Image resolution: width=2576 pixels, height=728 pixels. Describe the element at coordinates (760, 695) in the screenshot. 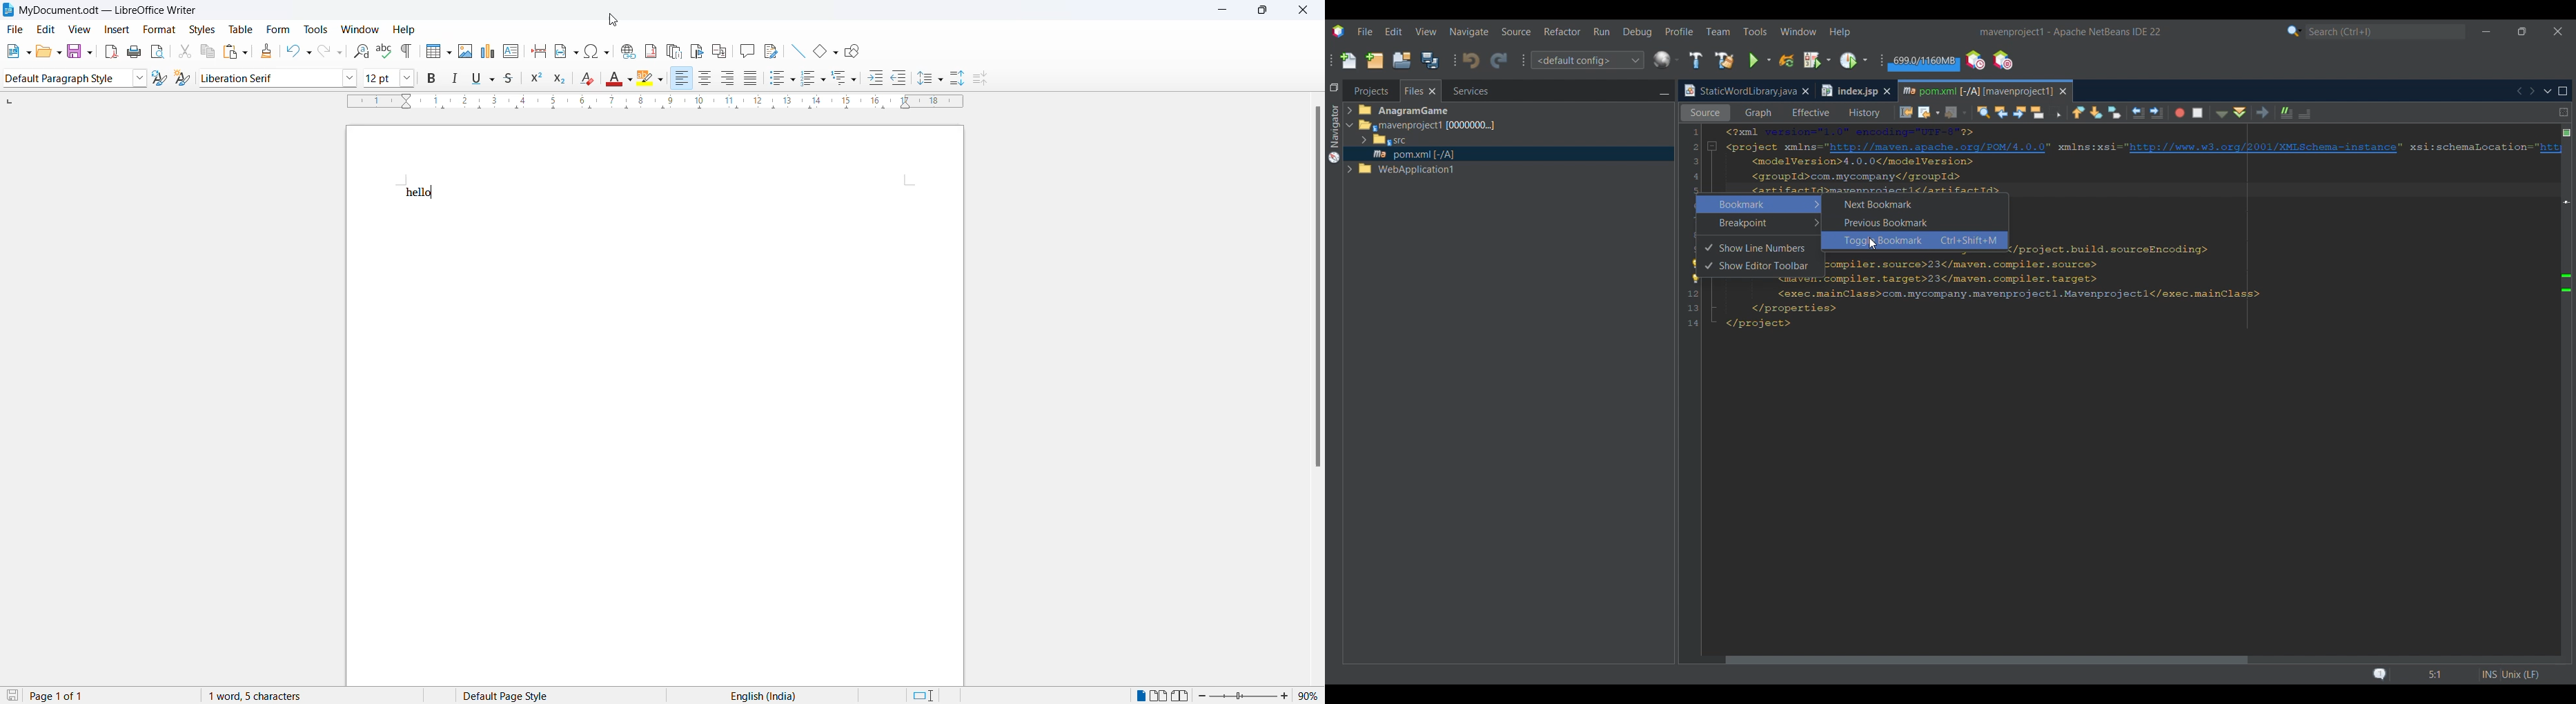

I see `Text language` at that location.